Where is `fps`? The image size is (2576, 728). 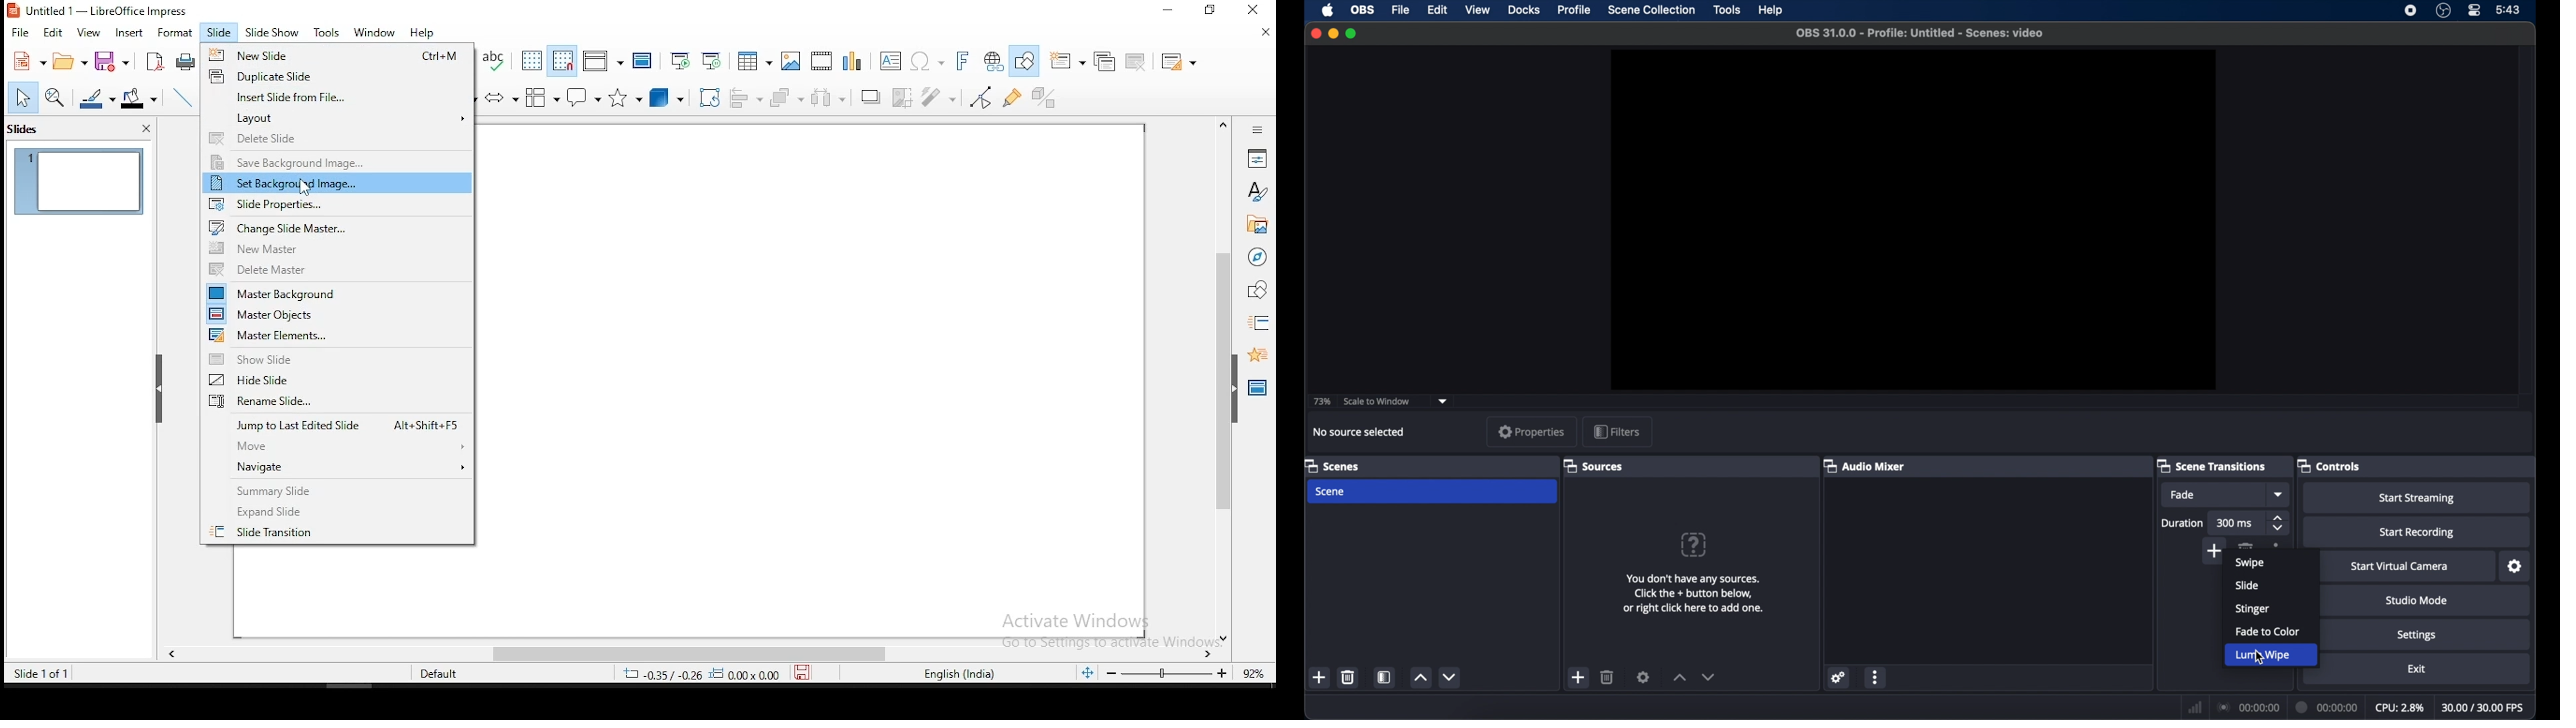 fps is located at coordinates (2483, 707).